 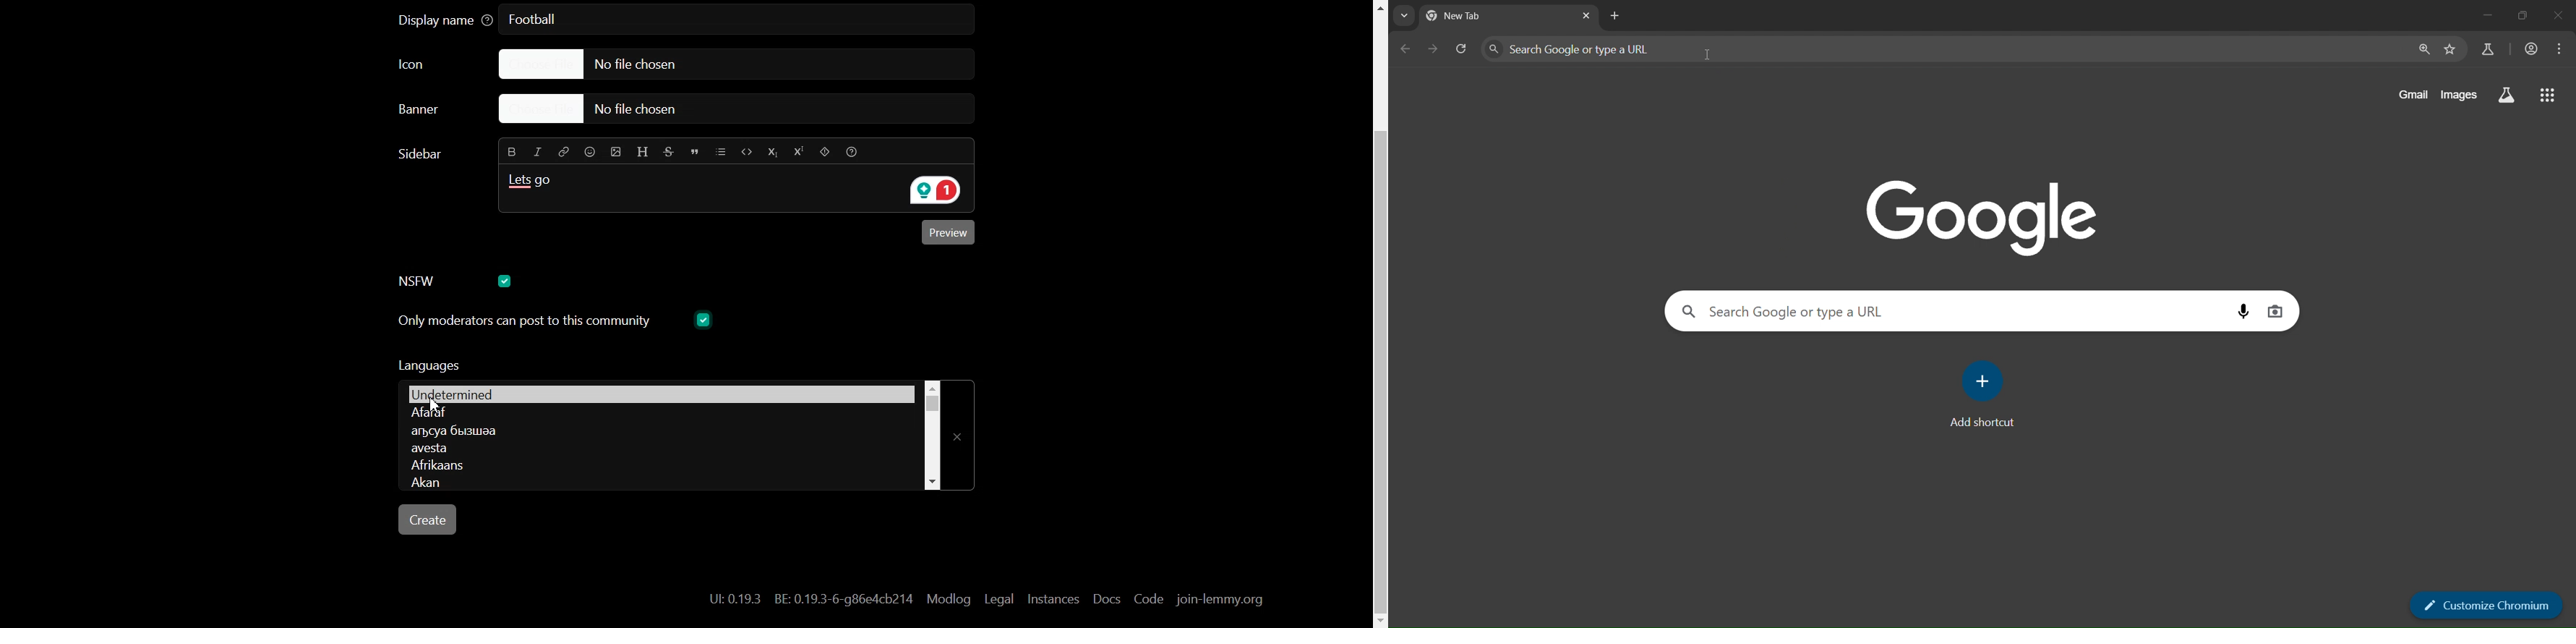 What do you see at coordinates (2486, 48) in the screenshot?
I see `search labs` at bounding box center [2486, 48].